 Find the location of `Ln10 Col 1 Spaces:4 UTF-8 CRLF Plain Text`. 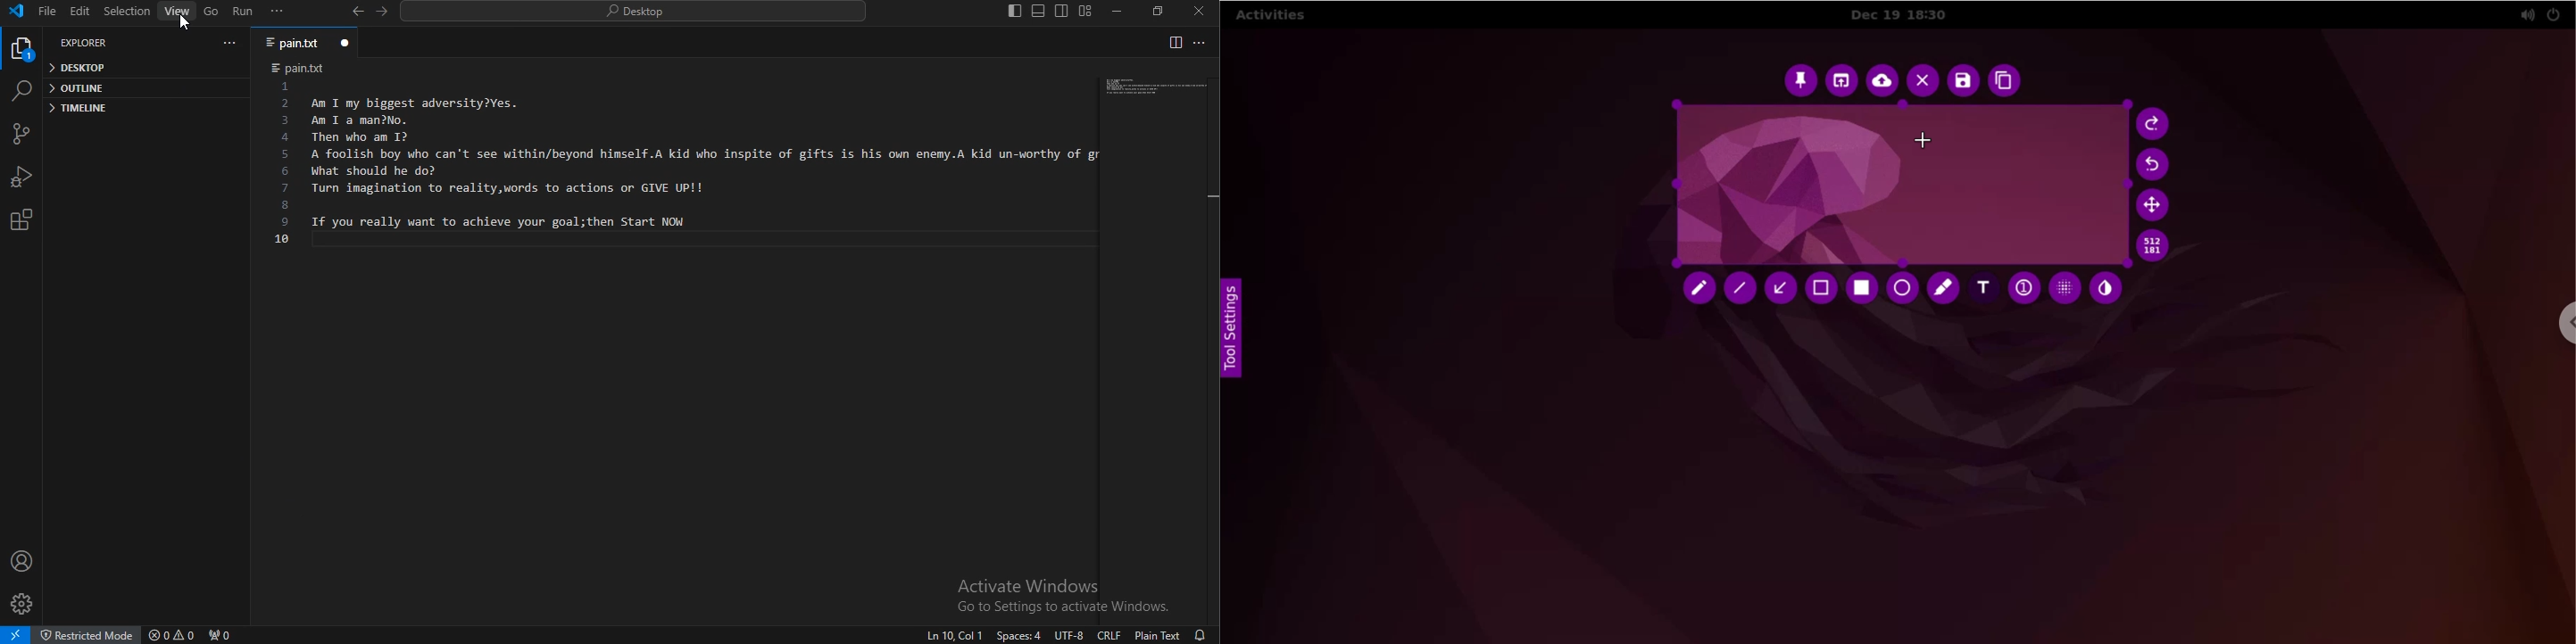

Ln10 Col 1 Spaces:4 UTF-8 CRLF Plain Text is located at coordinates (1048, 635).